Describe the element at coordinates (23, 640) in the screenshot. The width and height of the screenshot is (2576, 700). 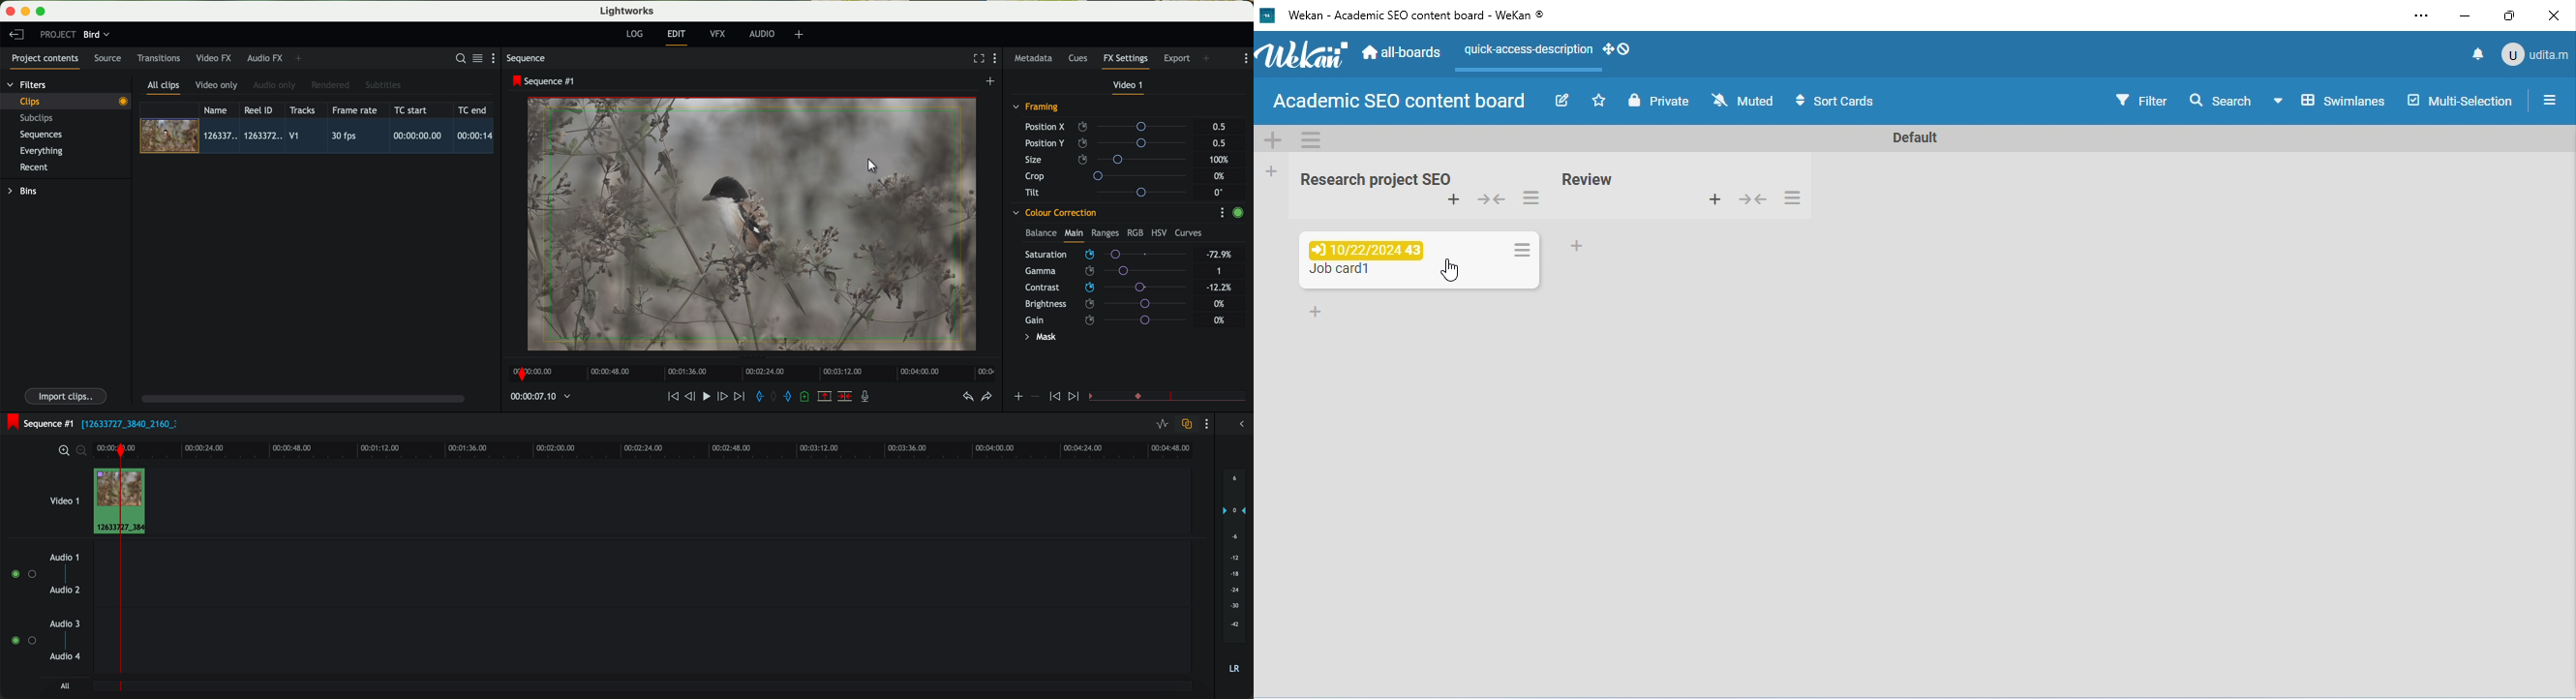
I see `enable audio` at that location.